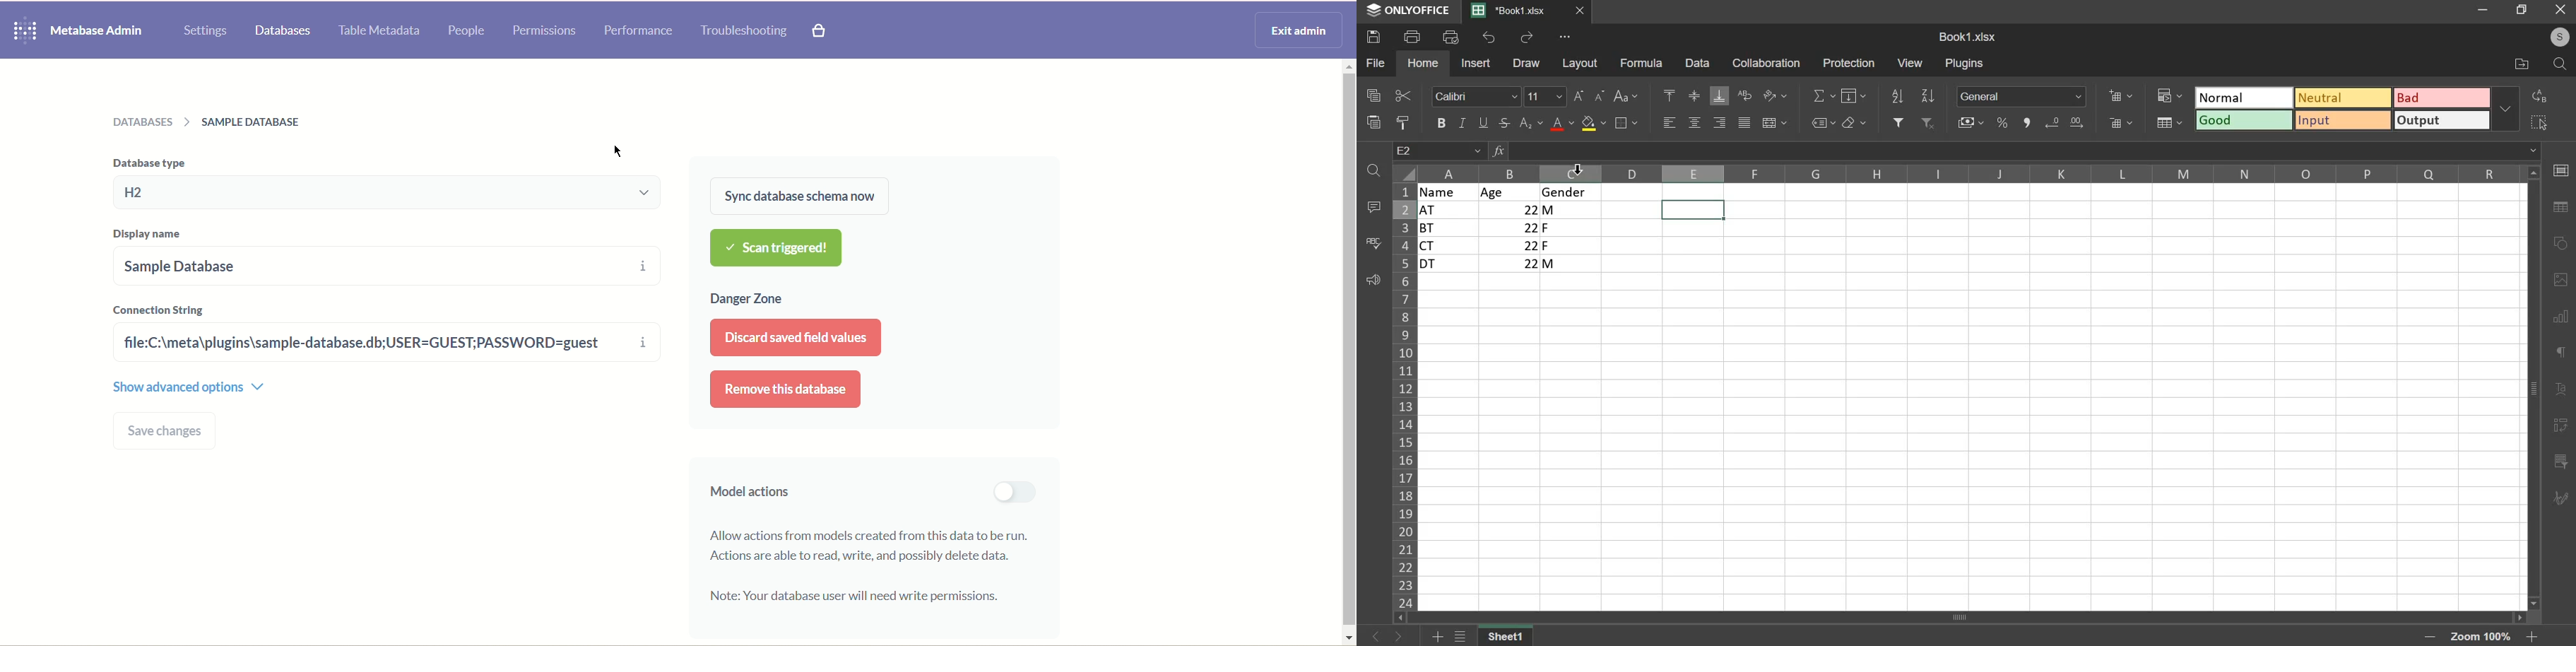 This screenshot has width=2576, height=672. Describe the element at coordinates (1296, 28) in the screenshot. I see `exit admin` at that location.